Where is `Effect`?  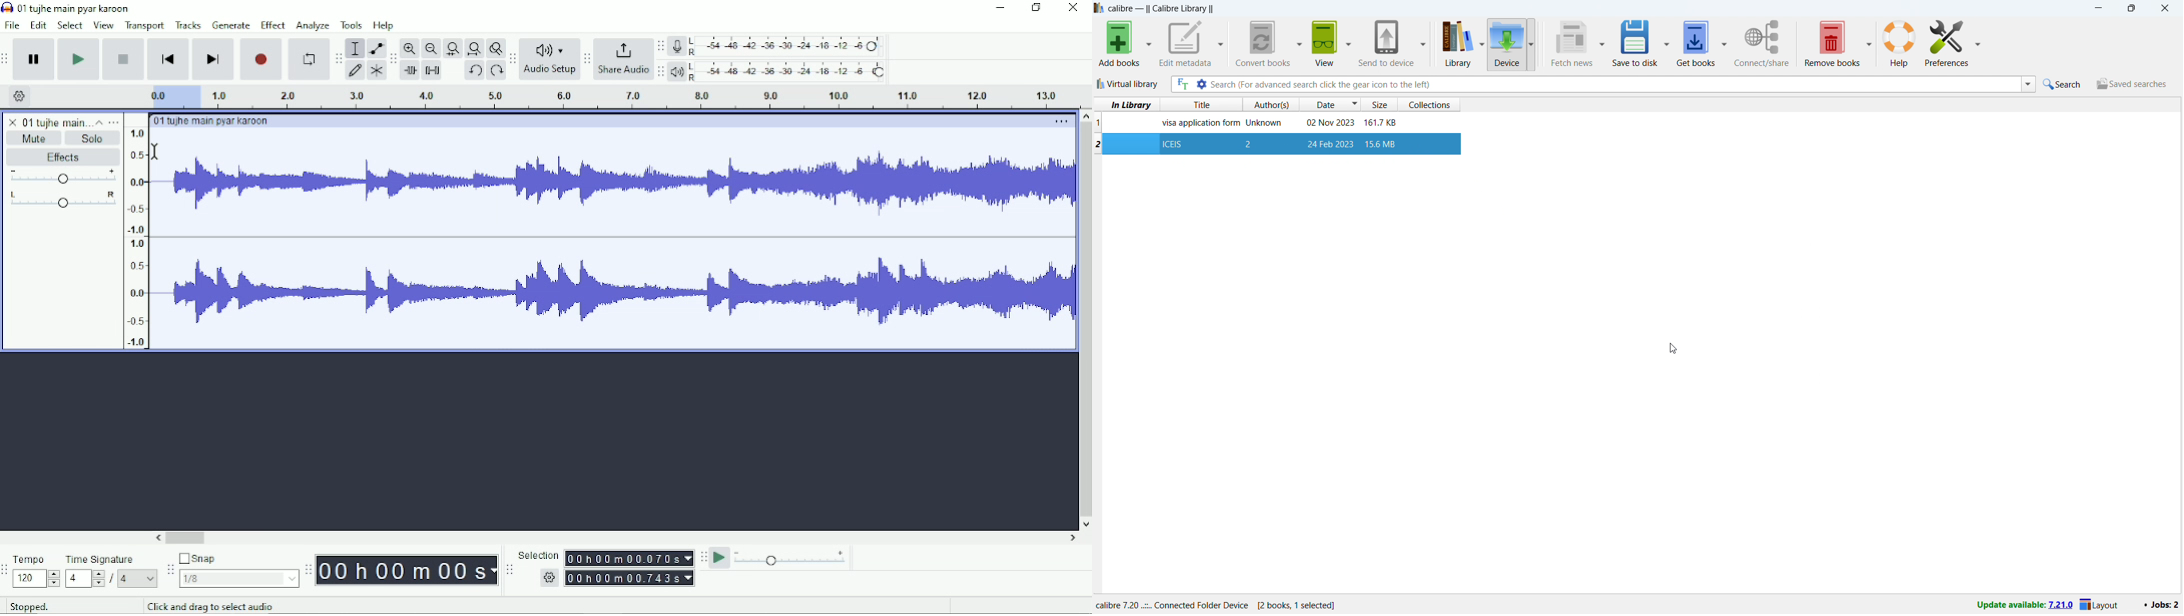
Effect is located at coordinates (272, 24).